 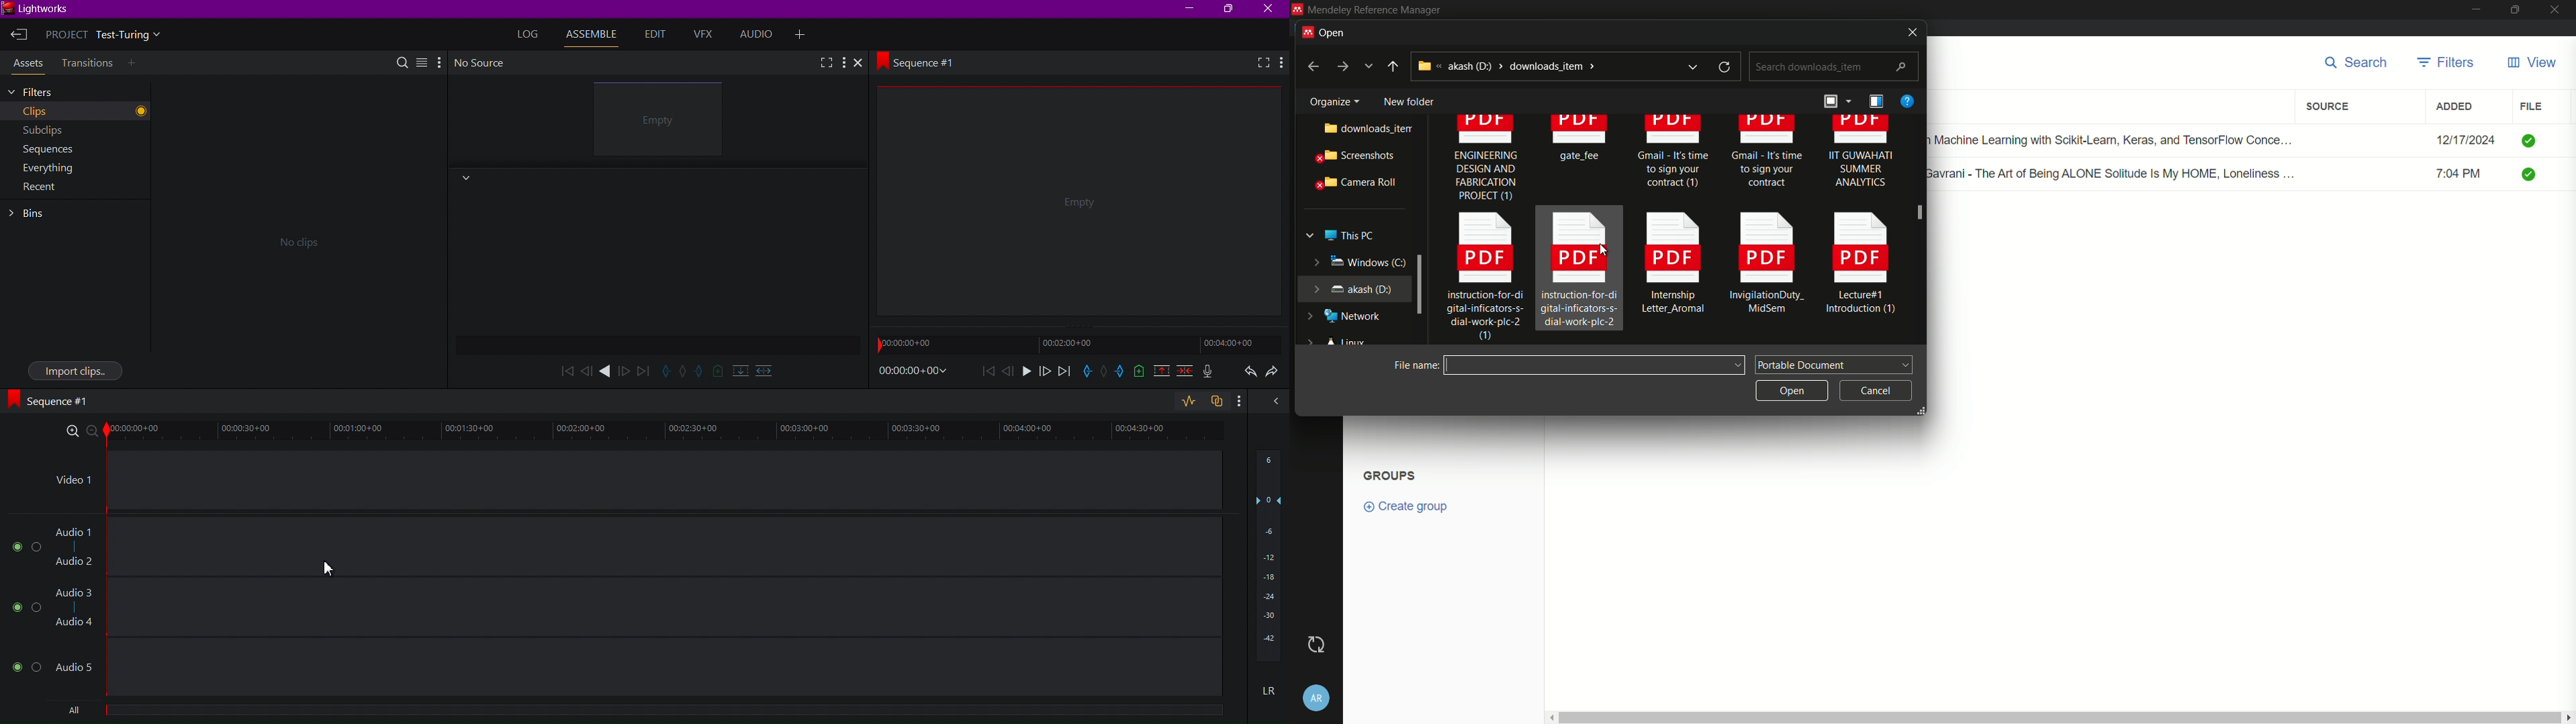 What do you see at coordinates (2118, 137) in the screenshot?
I see `Hands-on Machine Learning with Scikit-Learn, Keras, and TensorFlow Conce...` at bounding box center [2118, 137].